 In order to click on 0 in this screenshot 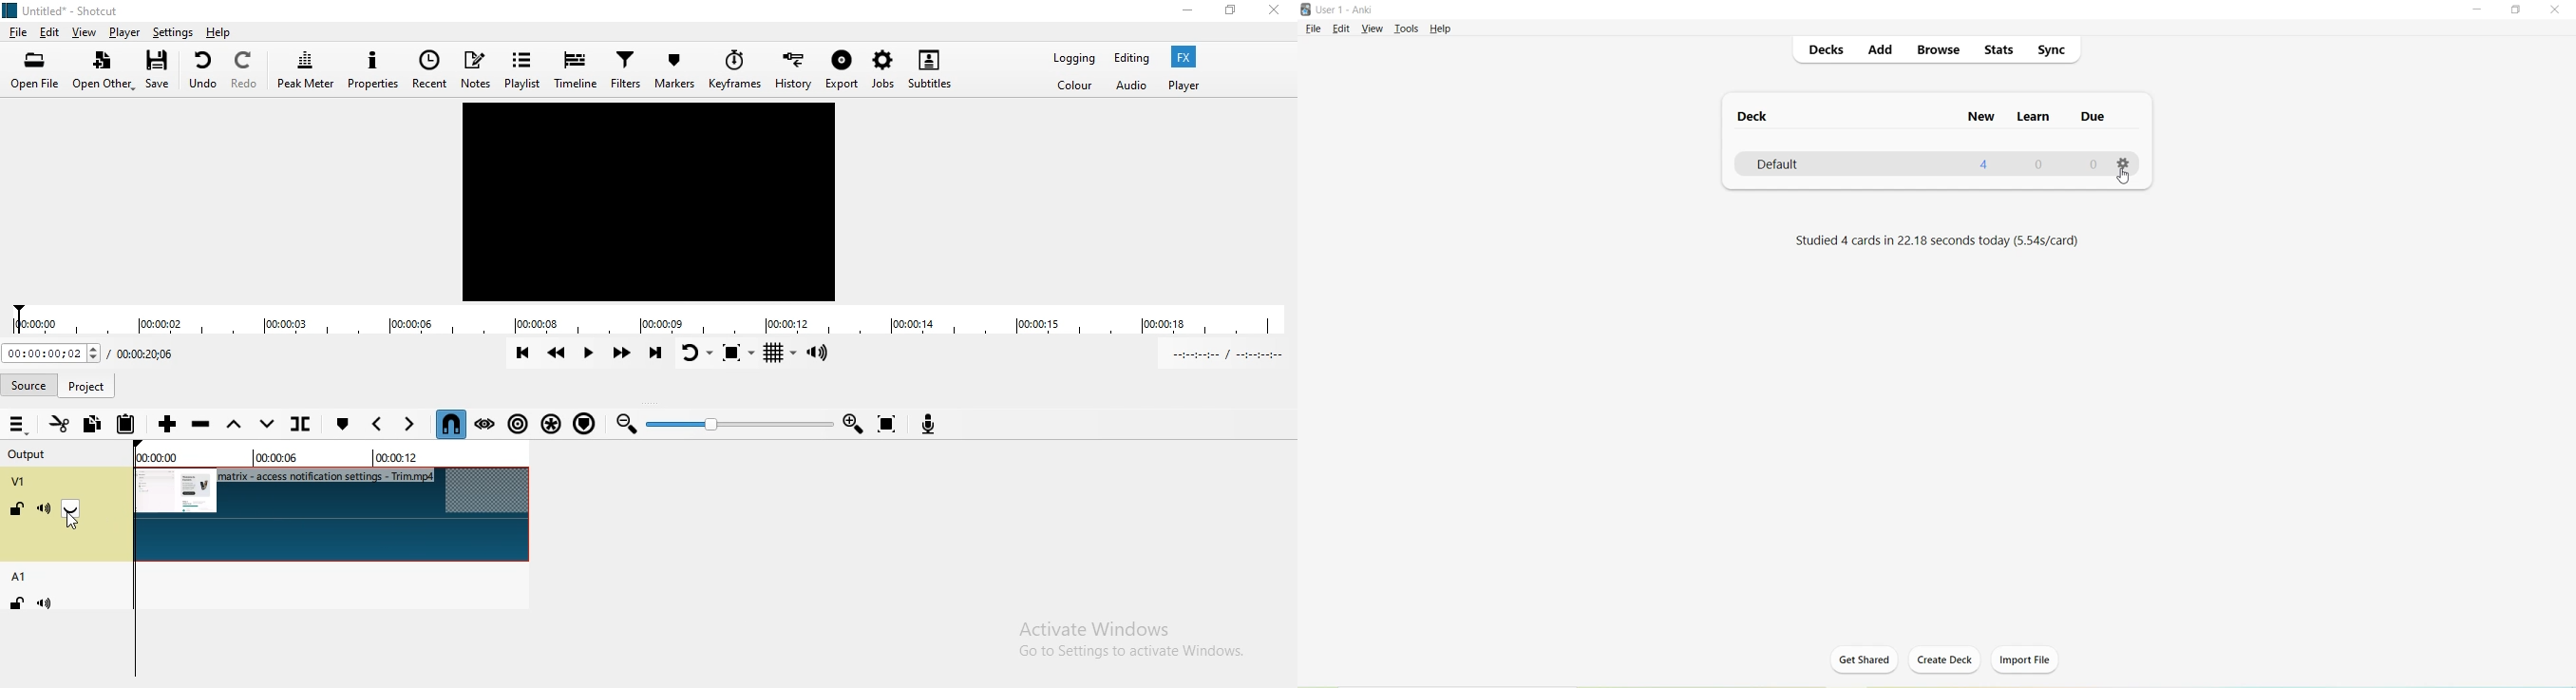, I will do `click(2044, 163)`.